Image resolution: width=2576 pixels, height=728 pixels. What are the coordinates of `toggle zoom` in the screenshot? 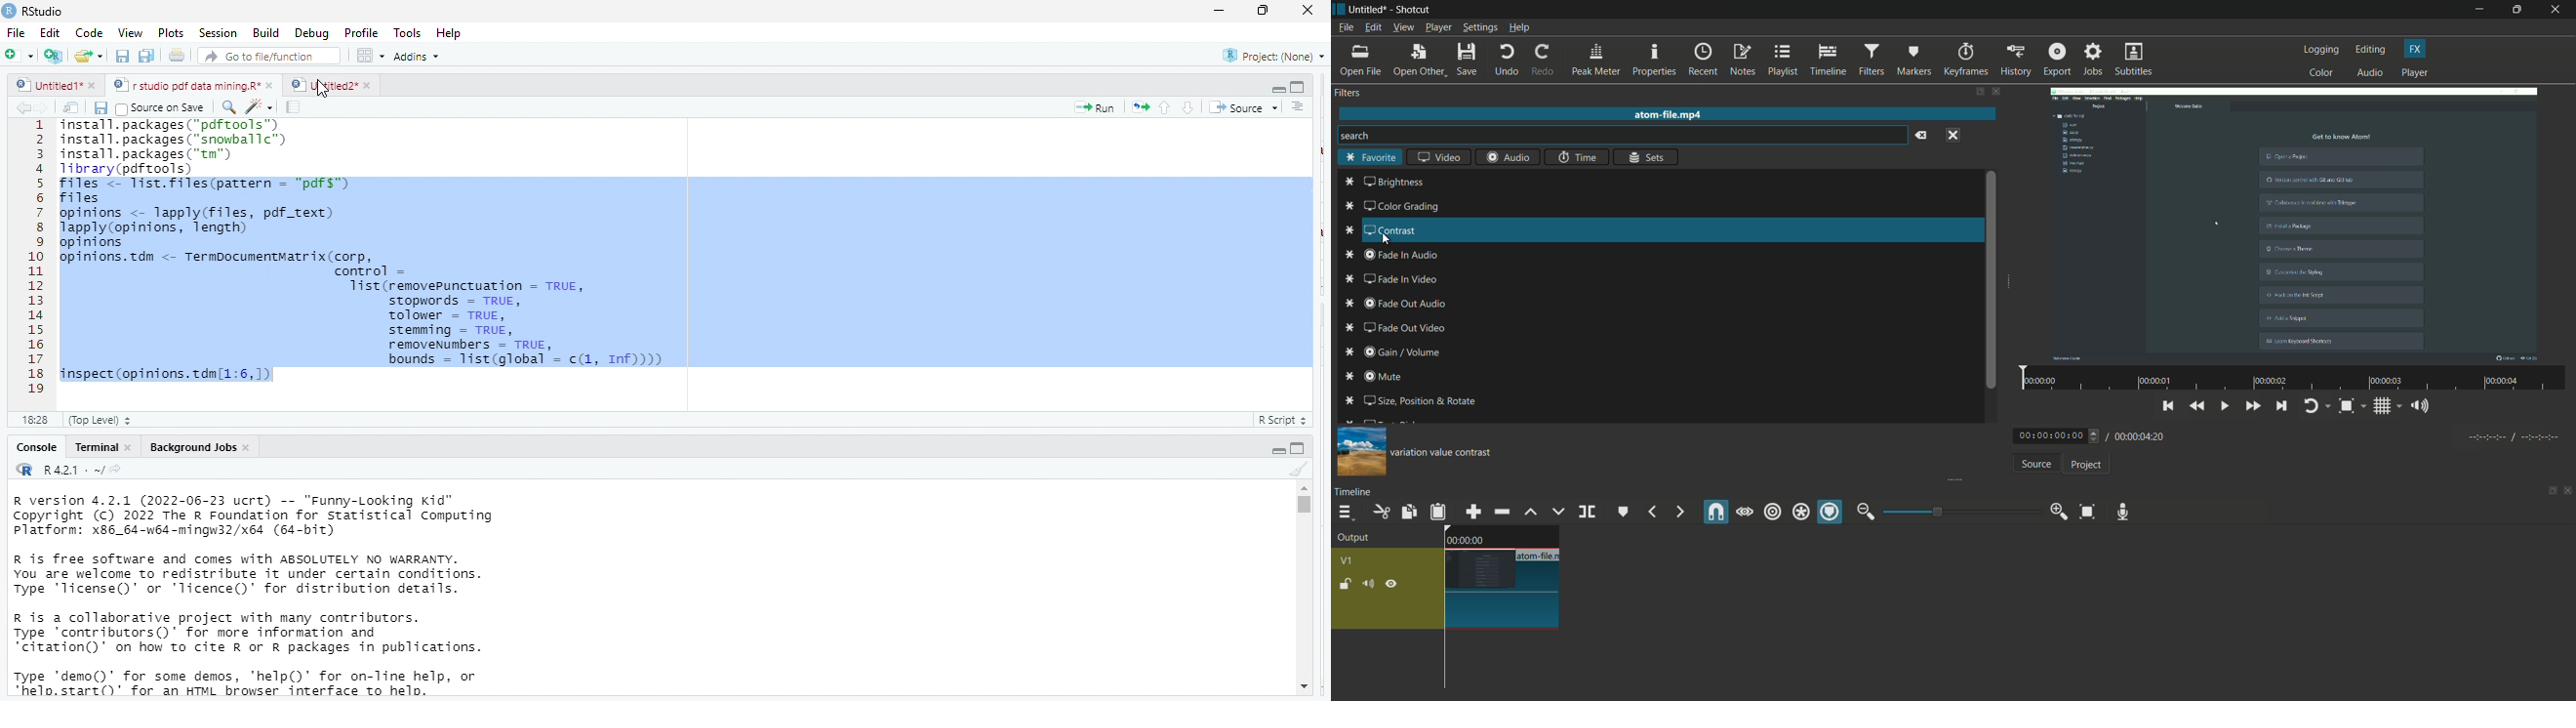 It's located at (2351, 407).